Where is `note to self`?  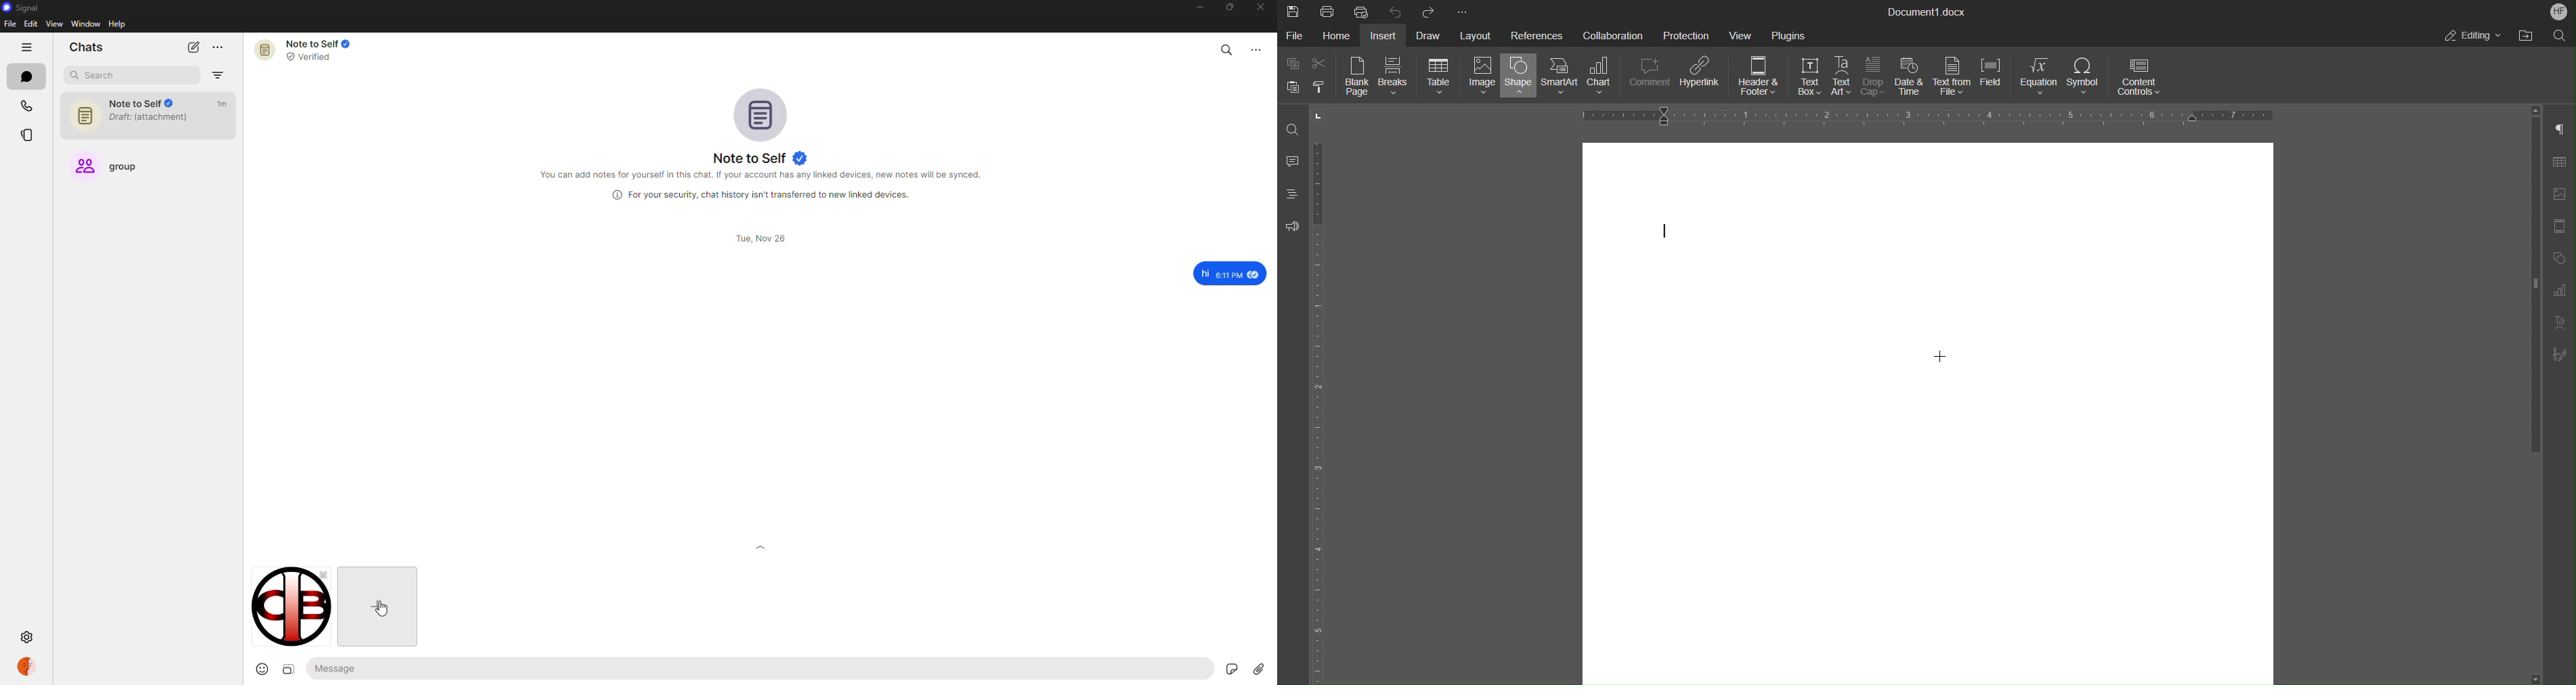 note to self is located at coordinates (307, 49).